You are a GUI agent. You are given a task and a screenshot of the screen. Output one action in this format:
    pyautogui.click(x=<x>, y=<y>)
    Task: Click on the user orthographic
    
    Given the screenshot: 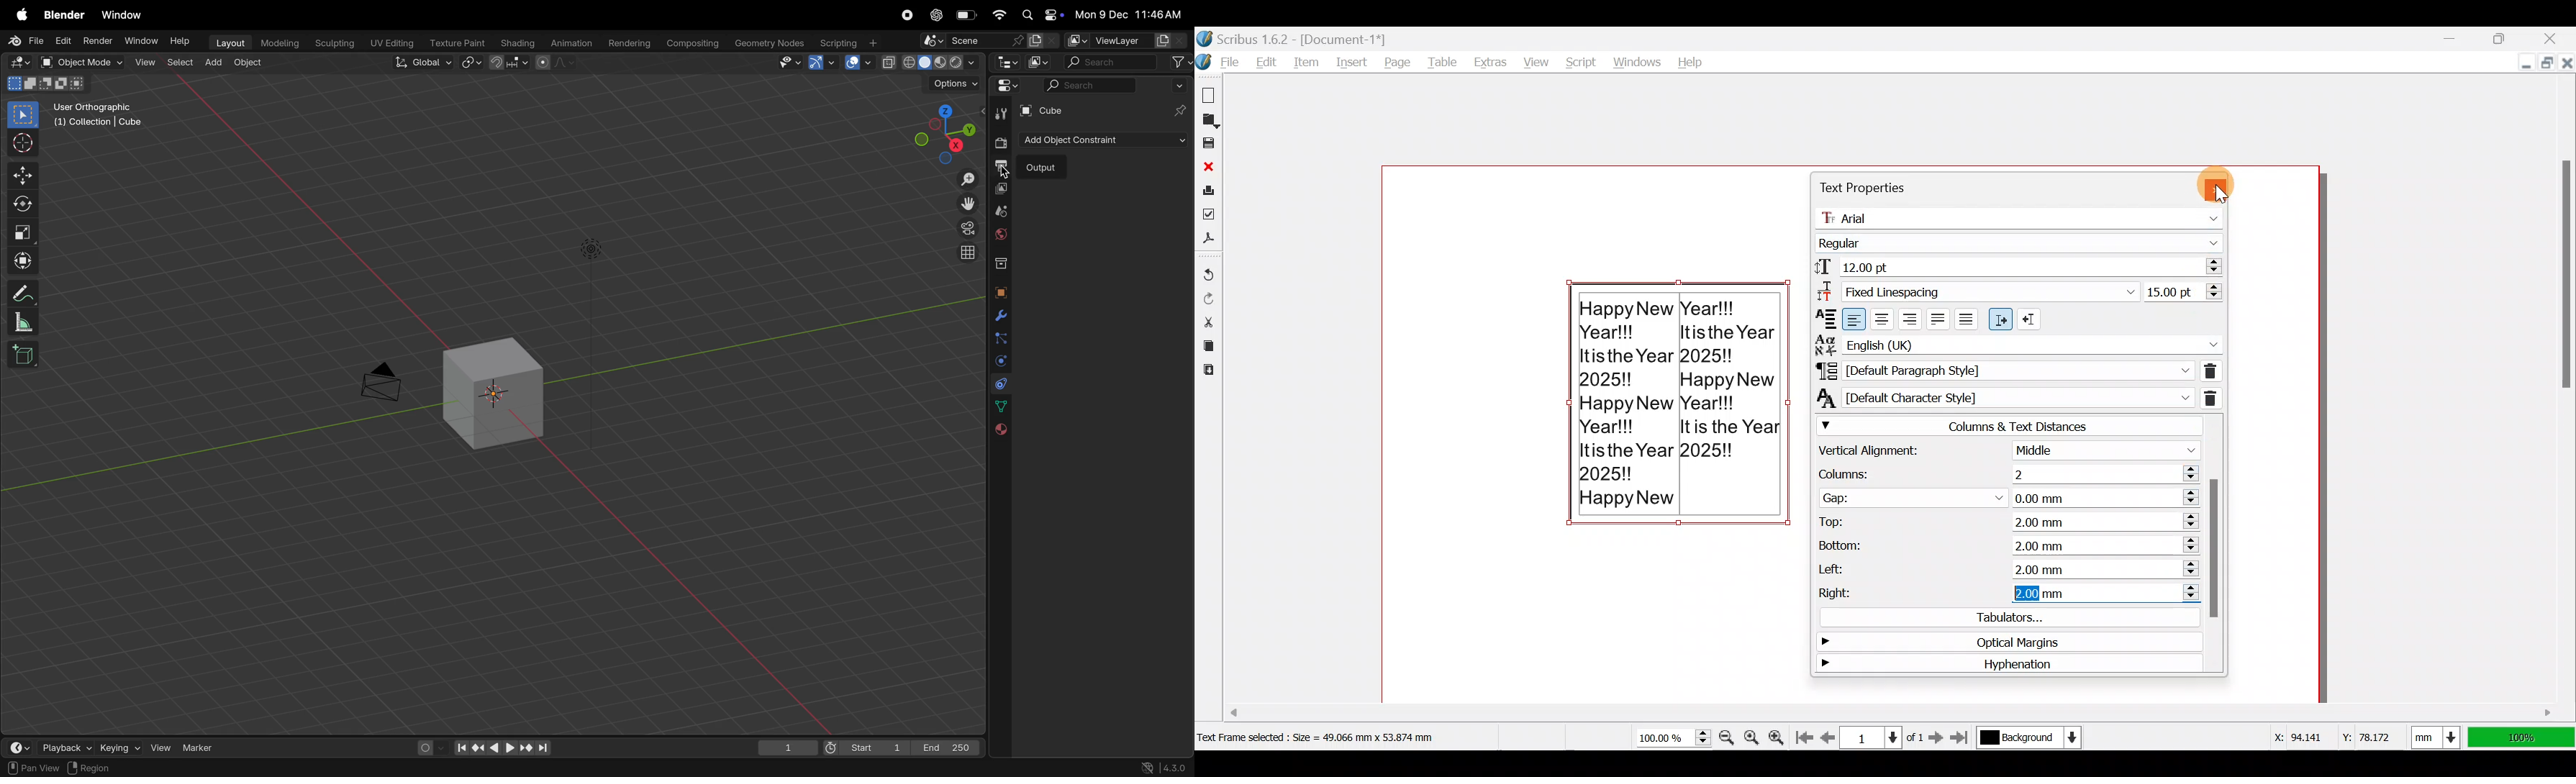 What is the action you would take?
    pyautogui.click(x=100, y=116)
    